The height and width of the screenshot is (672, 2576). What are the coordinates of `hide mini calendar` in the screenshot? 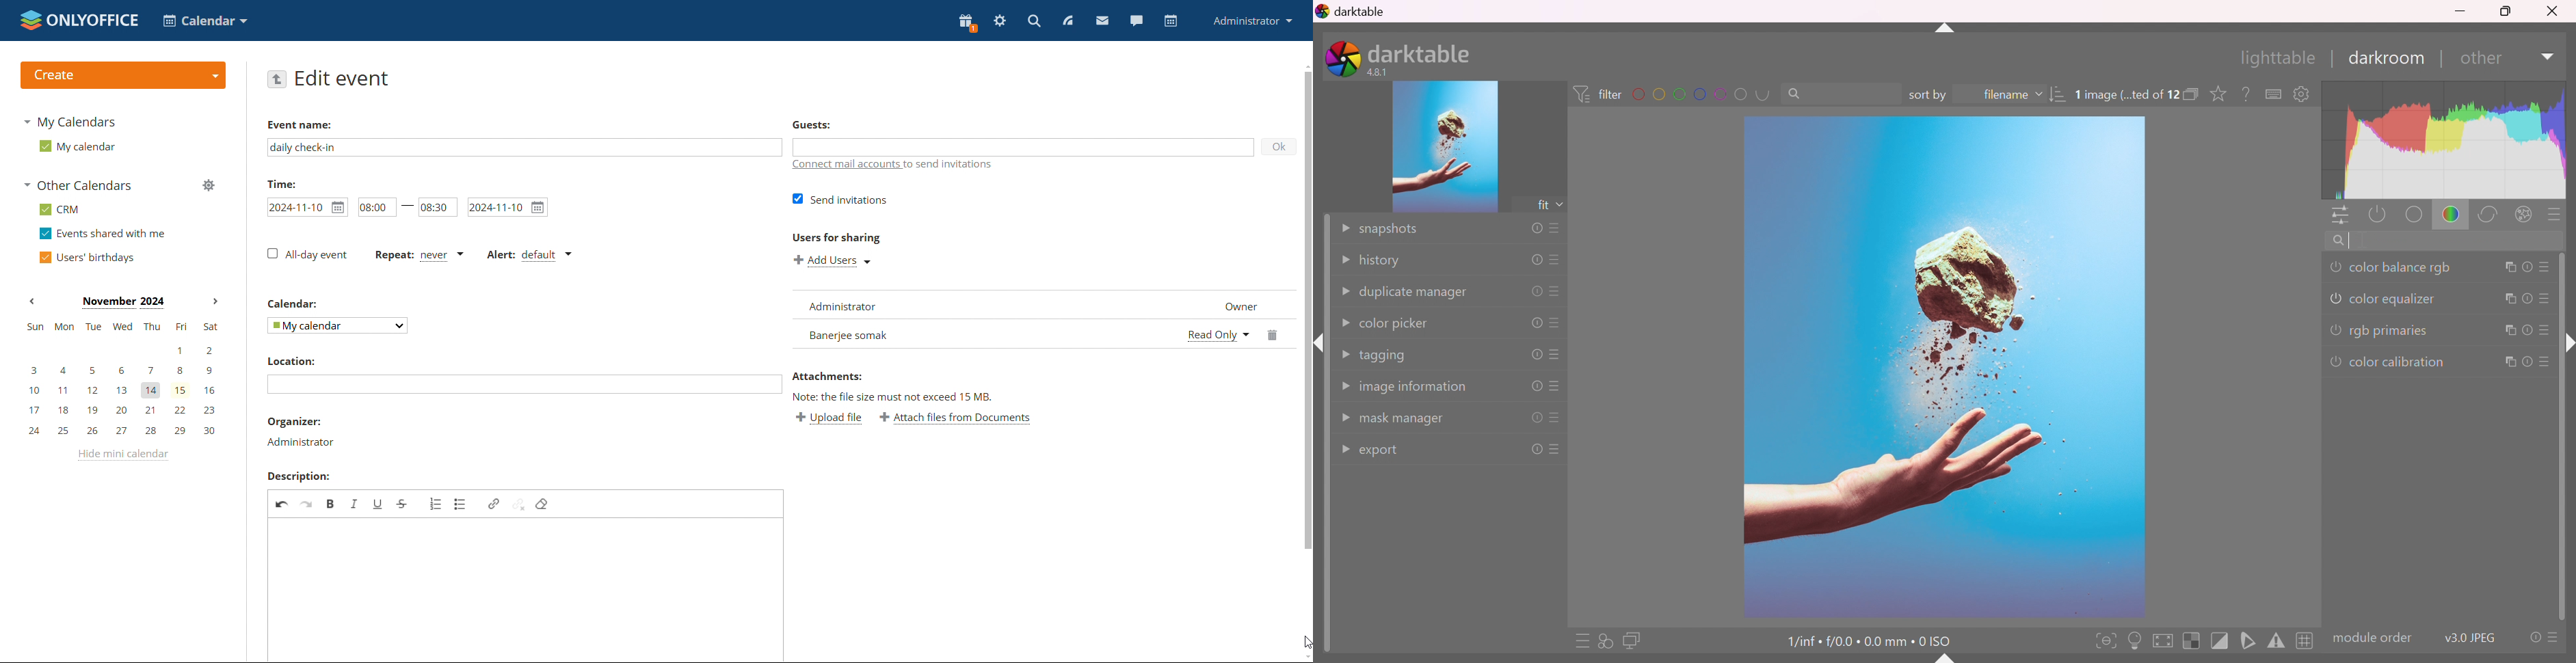 It's located at (121, 455).